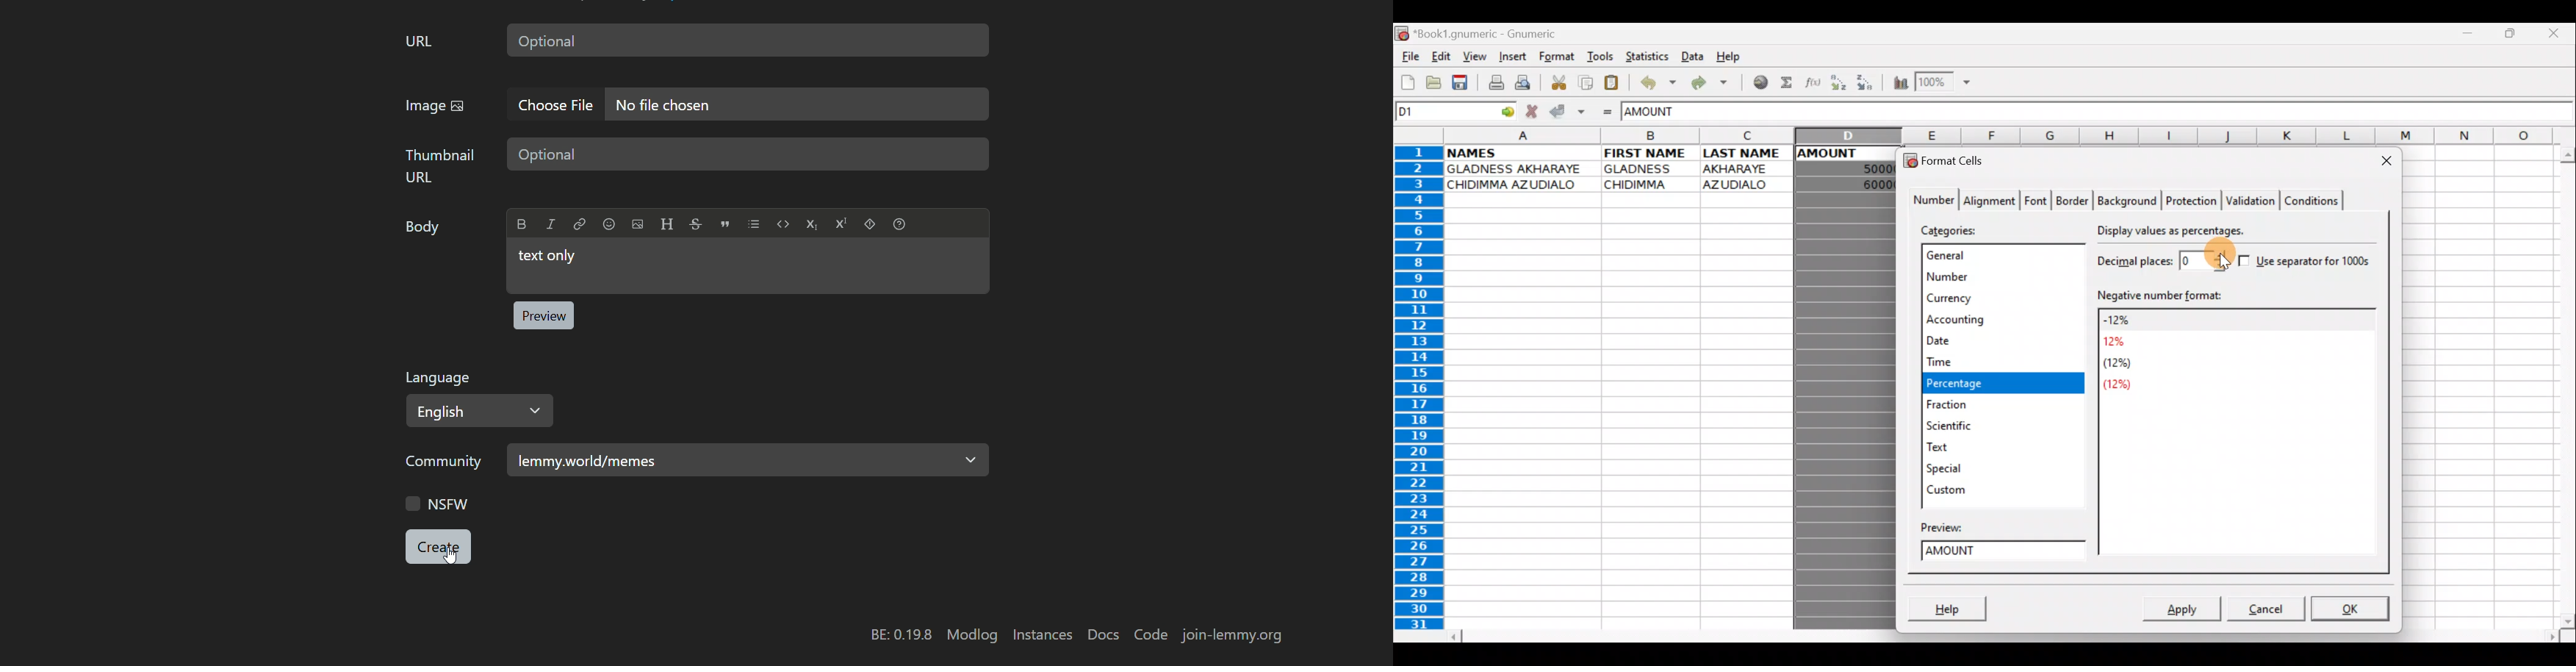 This screenshot has width=2576, height=672. I want to click on Close, so click(2383, 160).